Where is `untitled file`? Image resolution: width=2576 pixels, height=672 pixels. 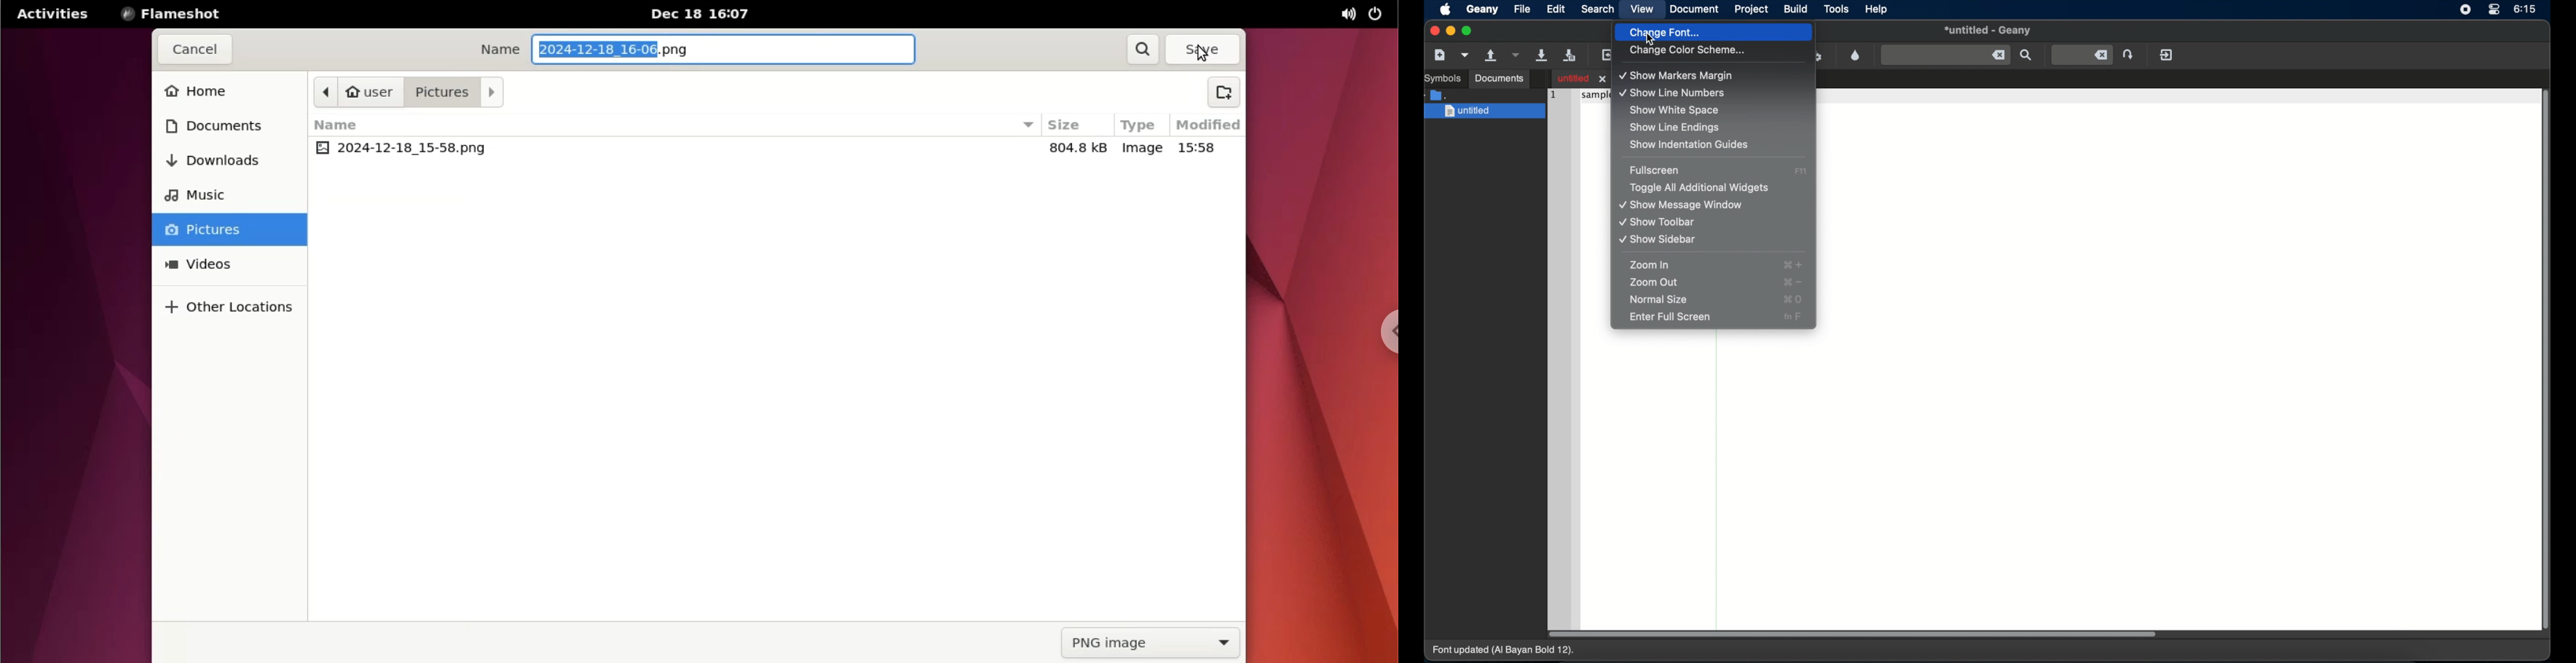 untitled file is located at coordinates (1584, 78).